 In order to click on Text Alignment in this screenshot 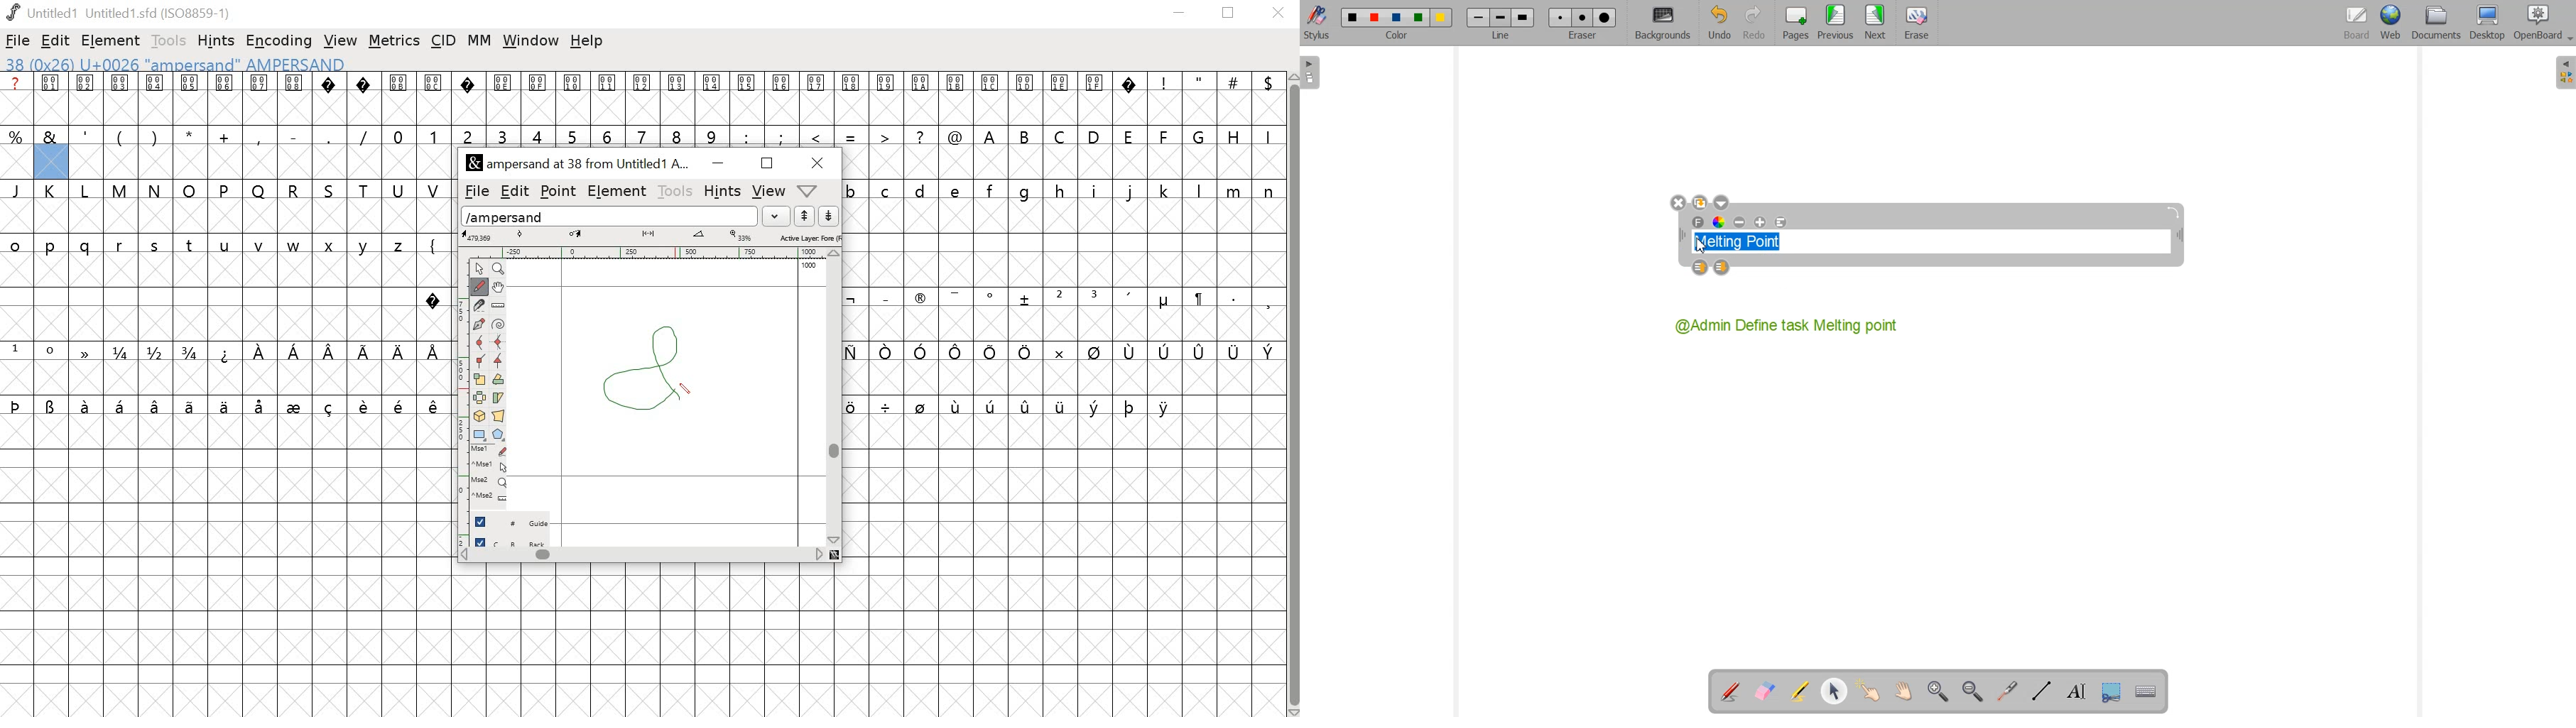, I will do `click(1780, 223)`.